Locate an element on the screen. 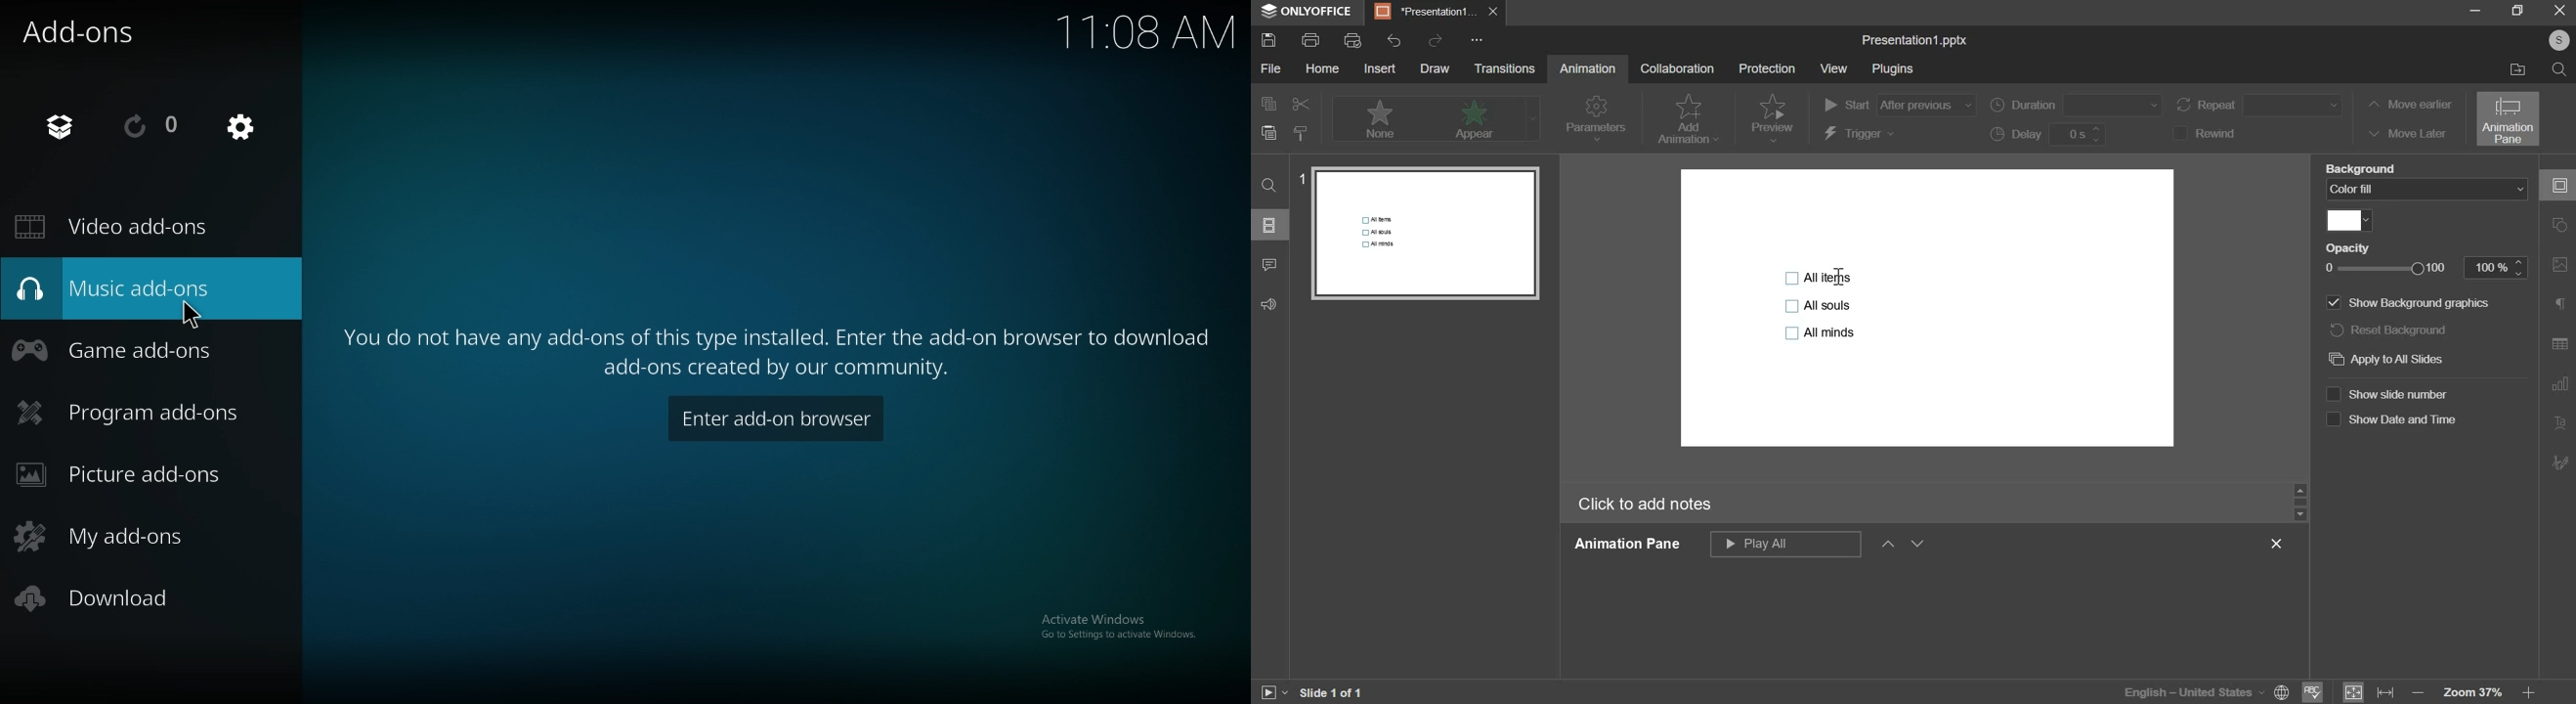 The width and height of the screenshot is (2576, 728). home is located at coordinates (1322, 69).